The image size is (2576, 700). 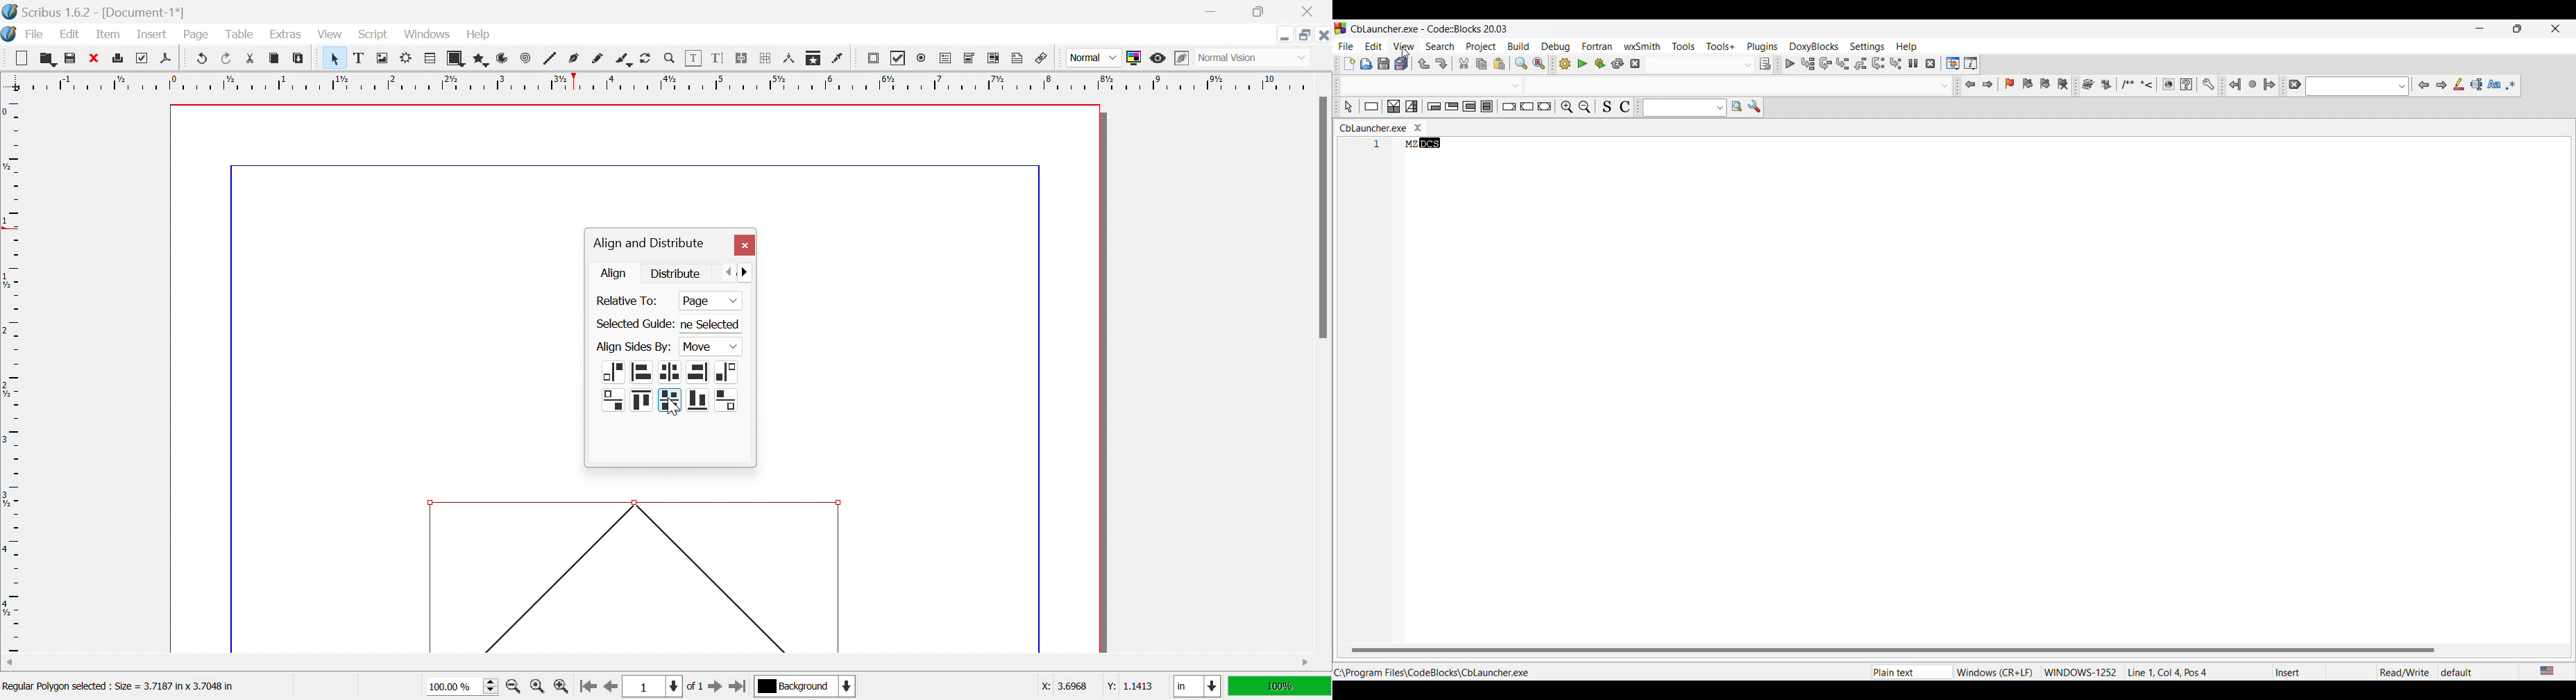 What do you see at coordinates (645, 58) in the screenshot?
I see `Rotate item` at bounding box center [645, 58].